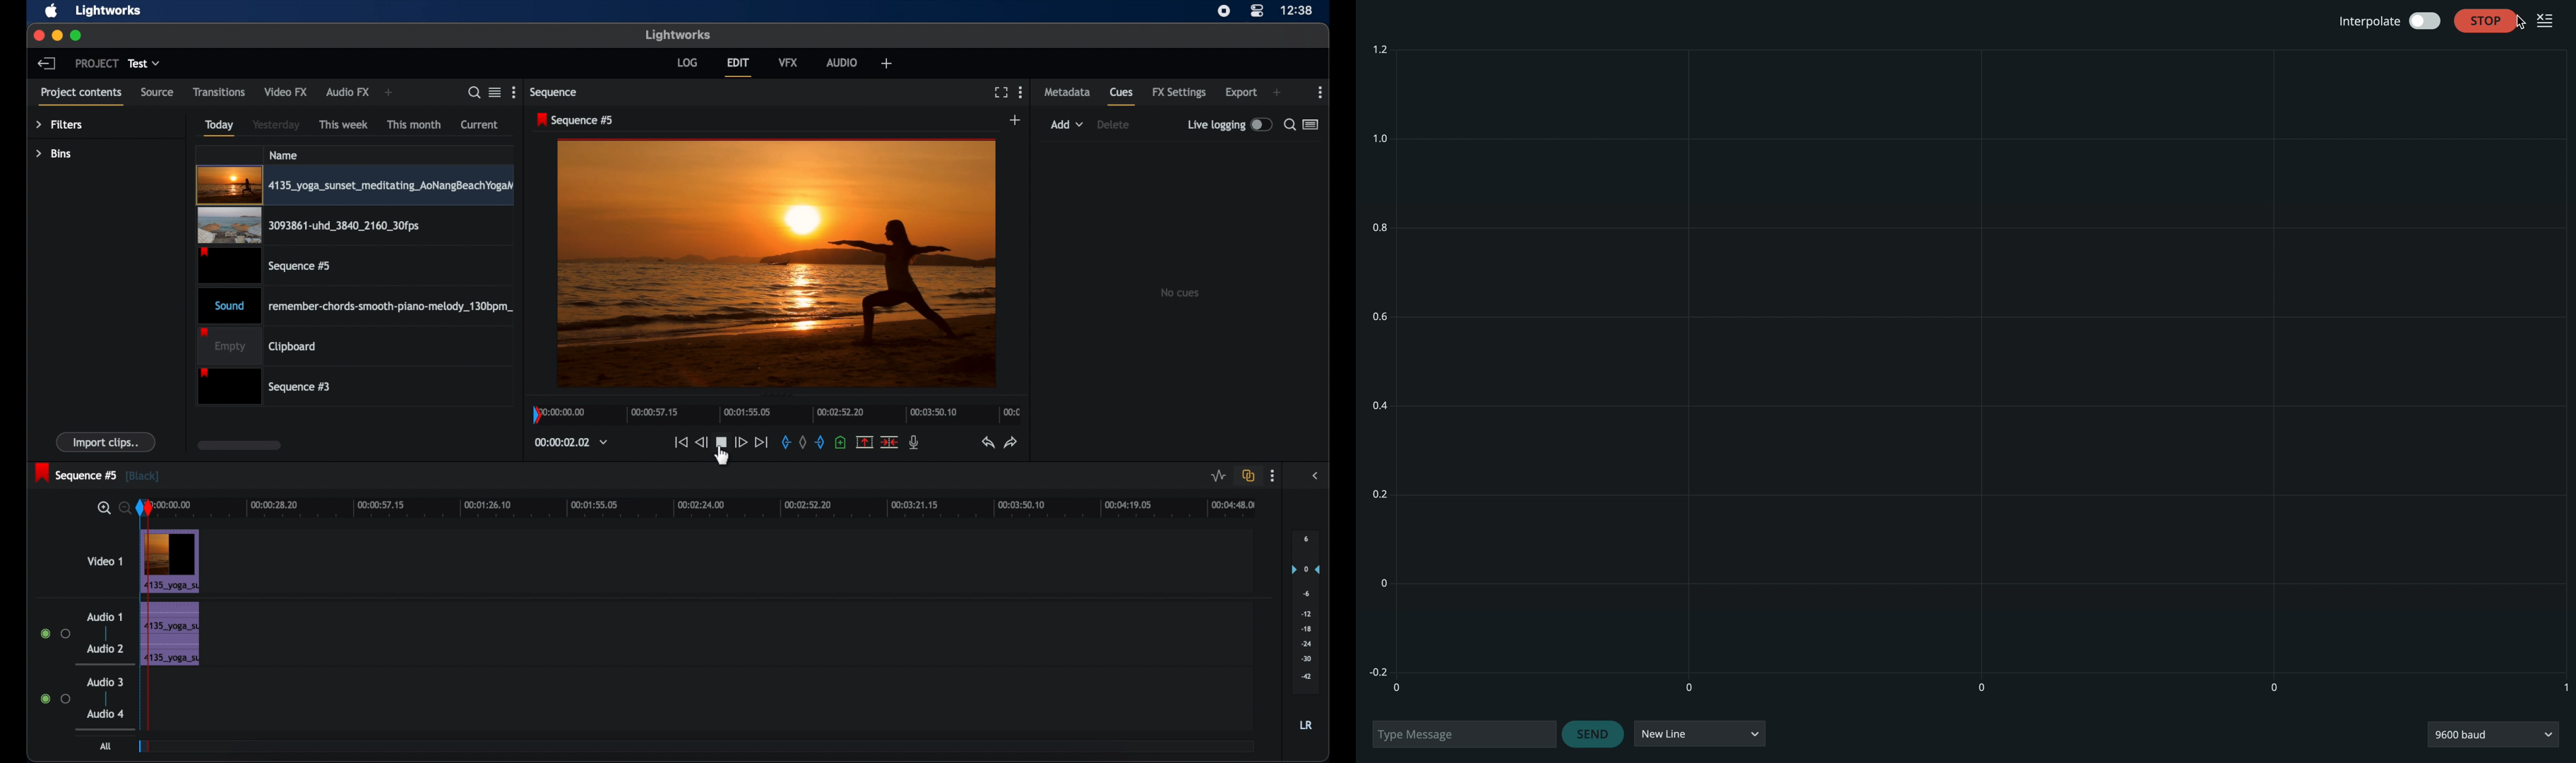  I want to click on audio output level, so click(1306, 608).